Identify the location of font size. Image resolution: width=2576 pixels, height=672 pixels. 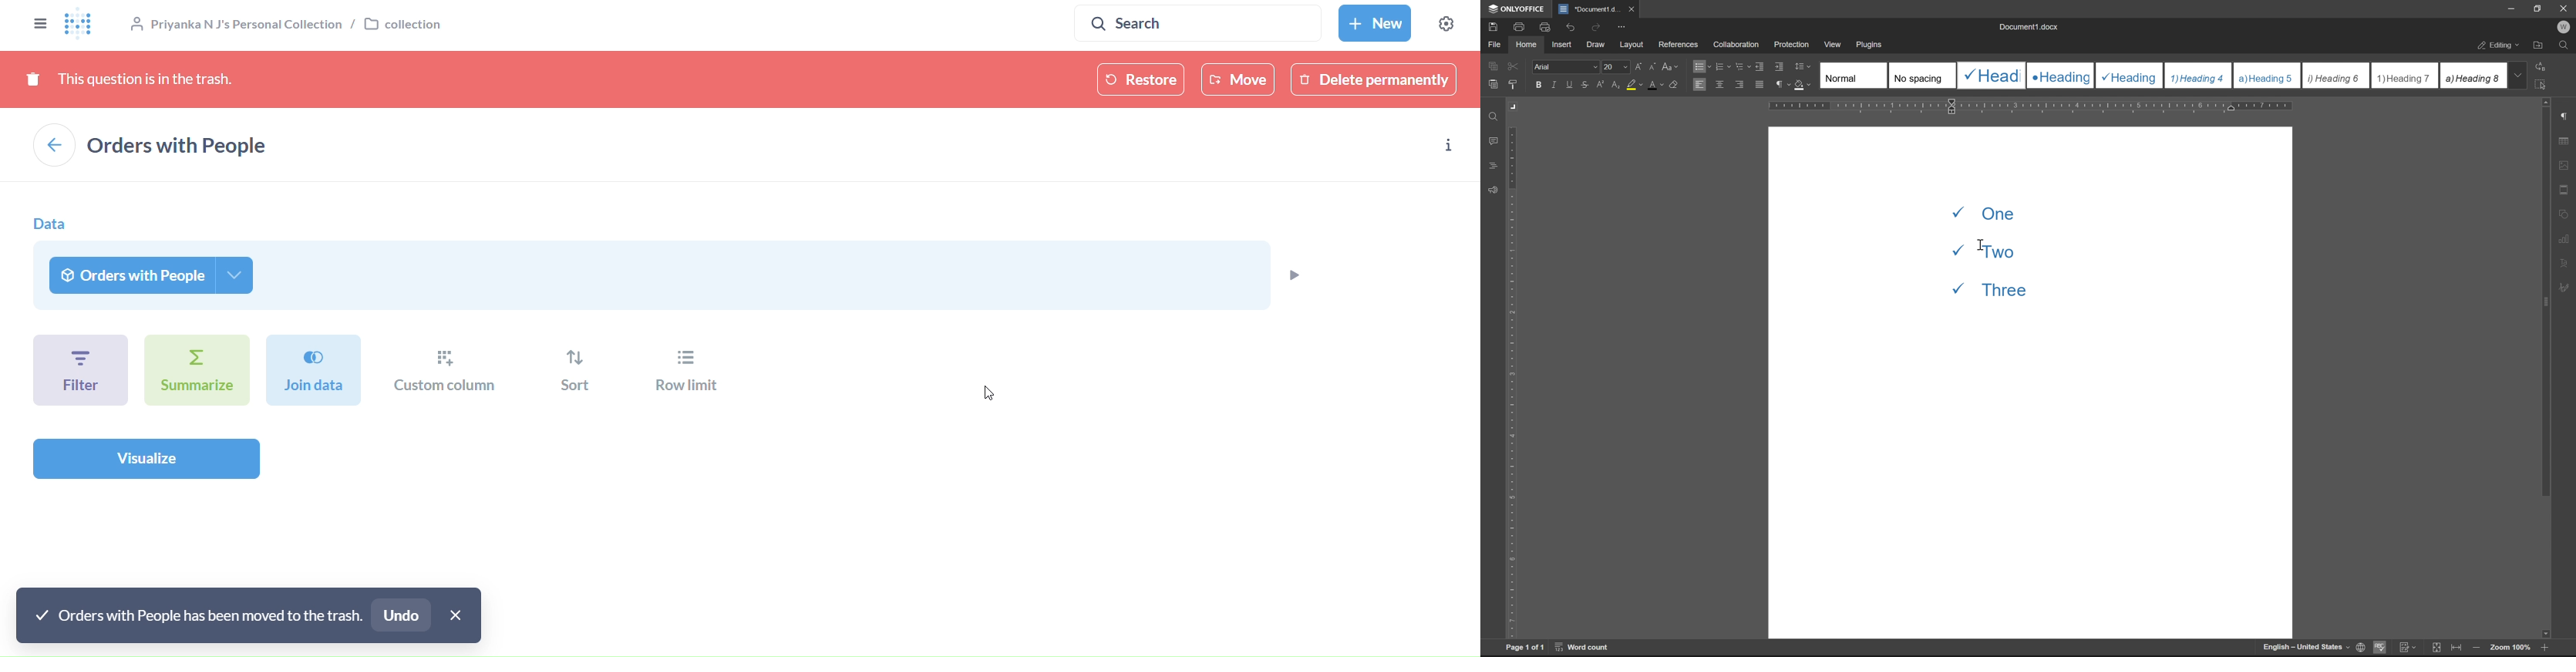
(1614, 66).